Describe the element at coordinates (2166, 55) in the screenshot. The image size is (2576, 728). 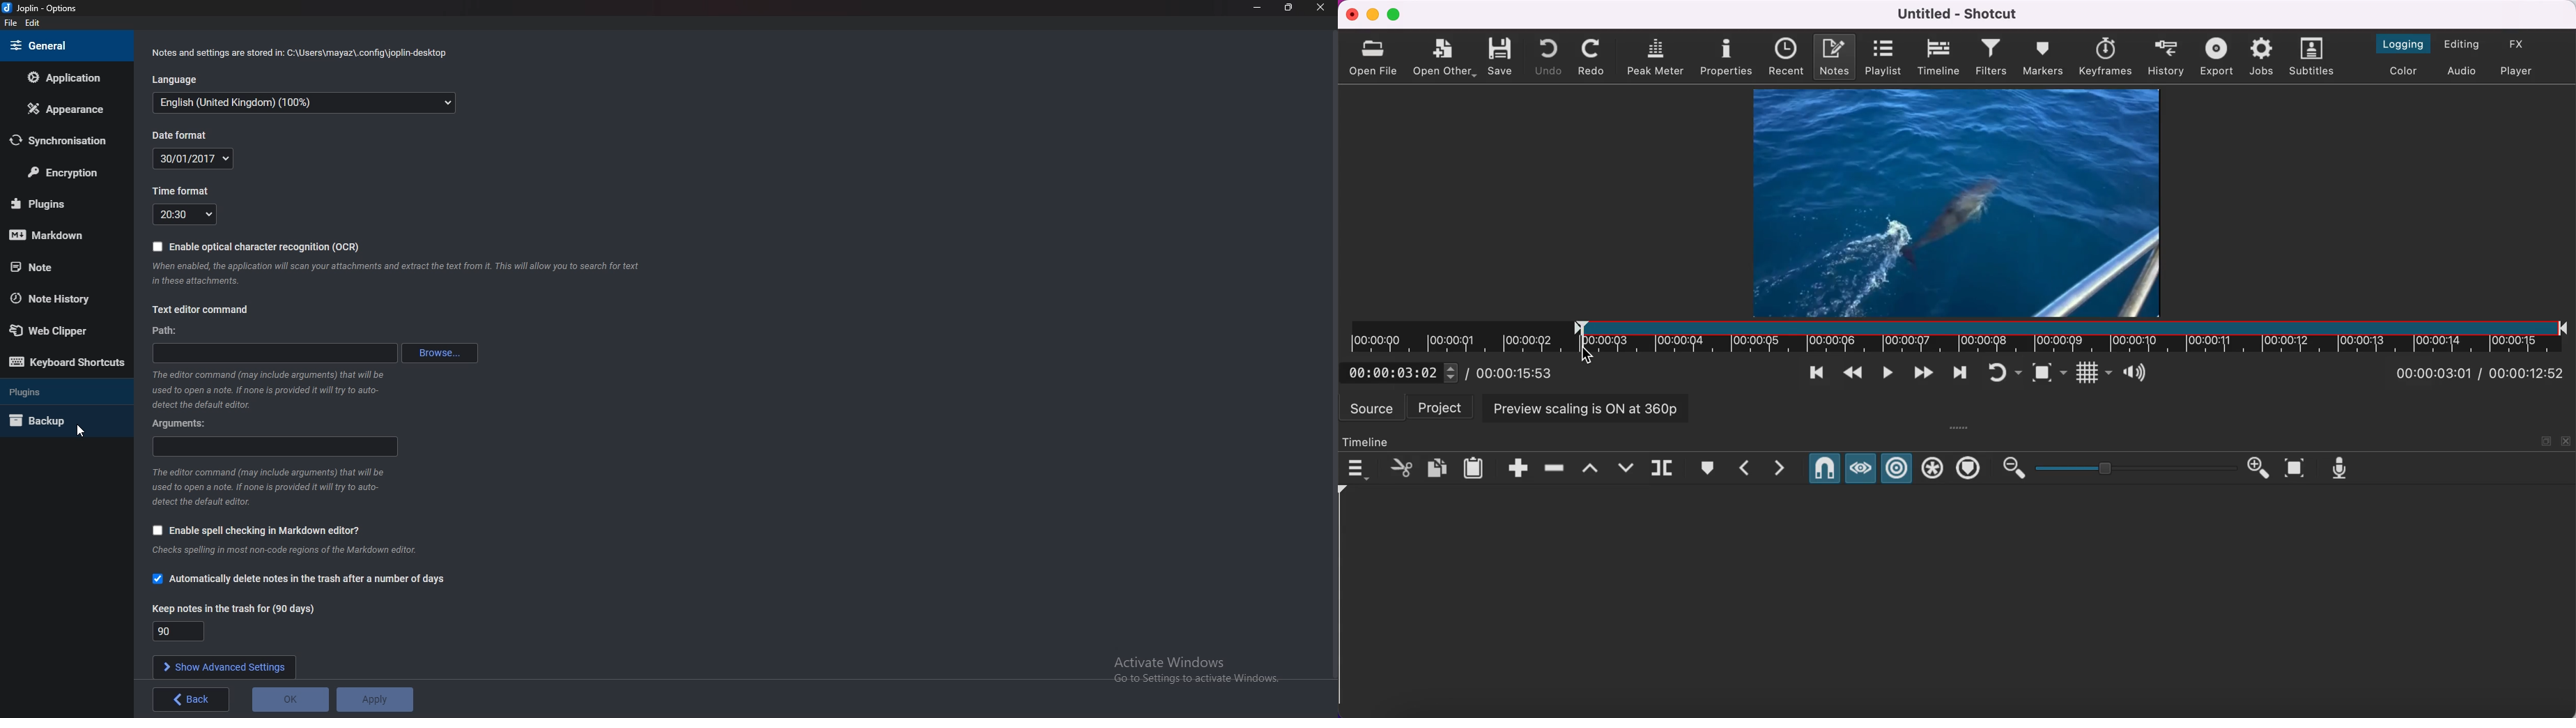
I see `history` at that location.